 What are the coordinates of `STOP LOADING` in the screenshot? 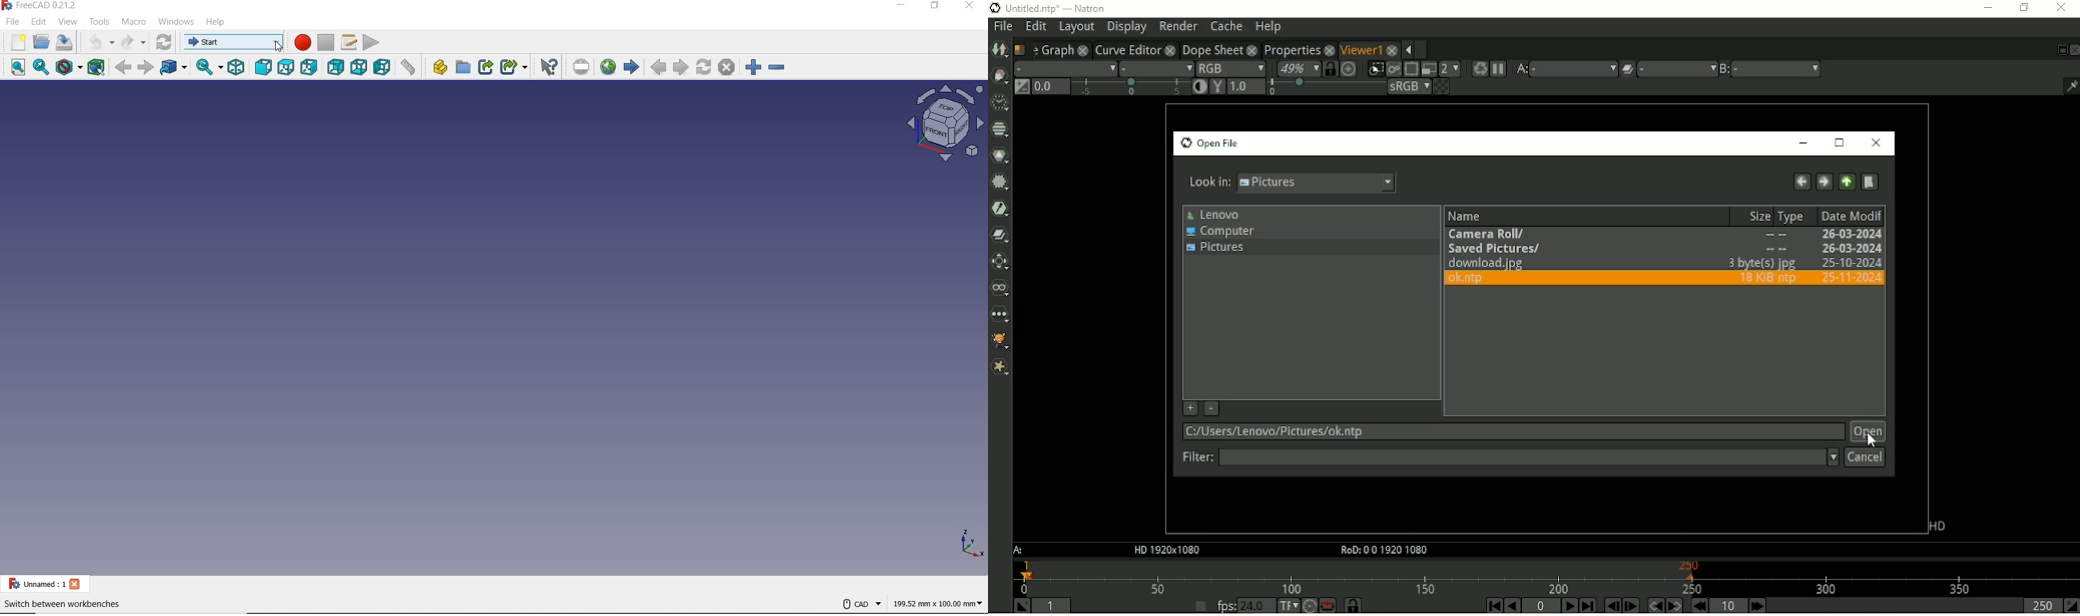 It's located at (727, 68).